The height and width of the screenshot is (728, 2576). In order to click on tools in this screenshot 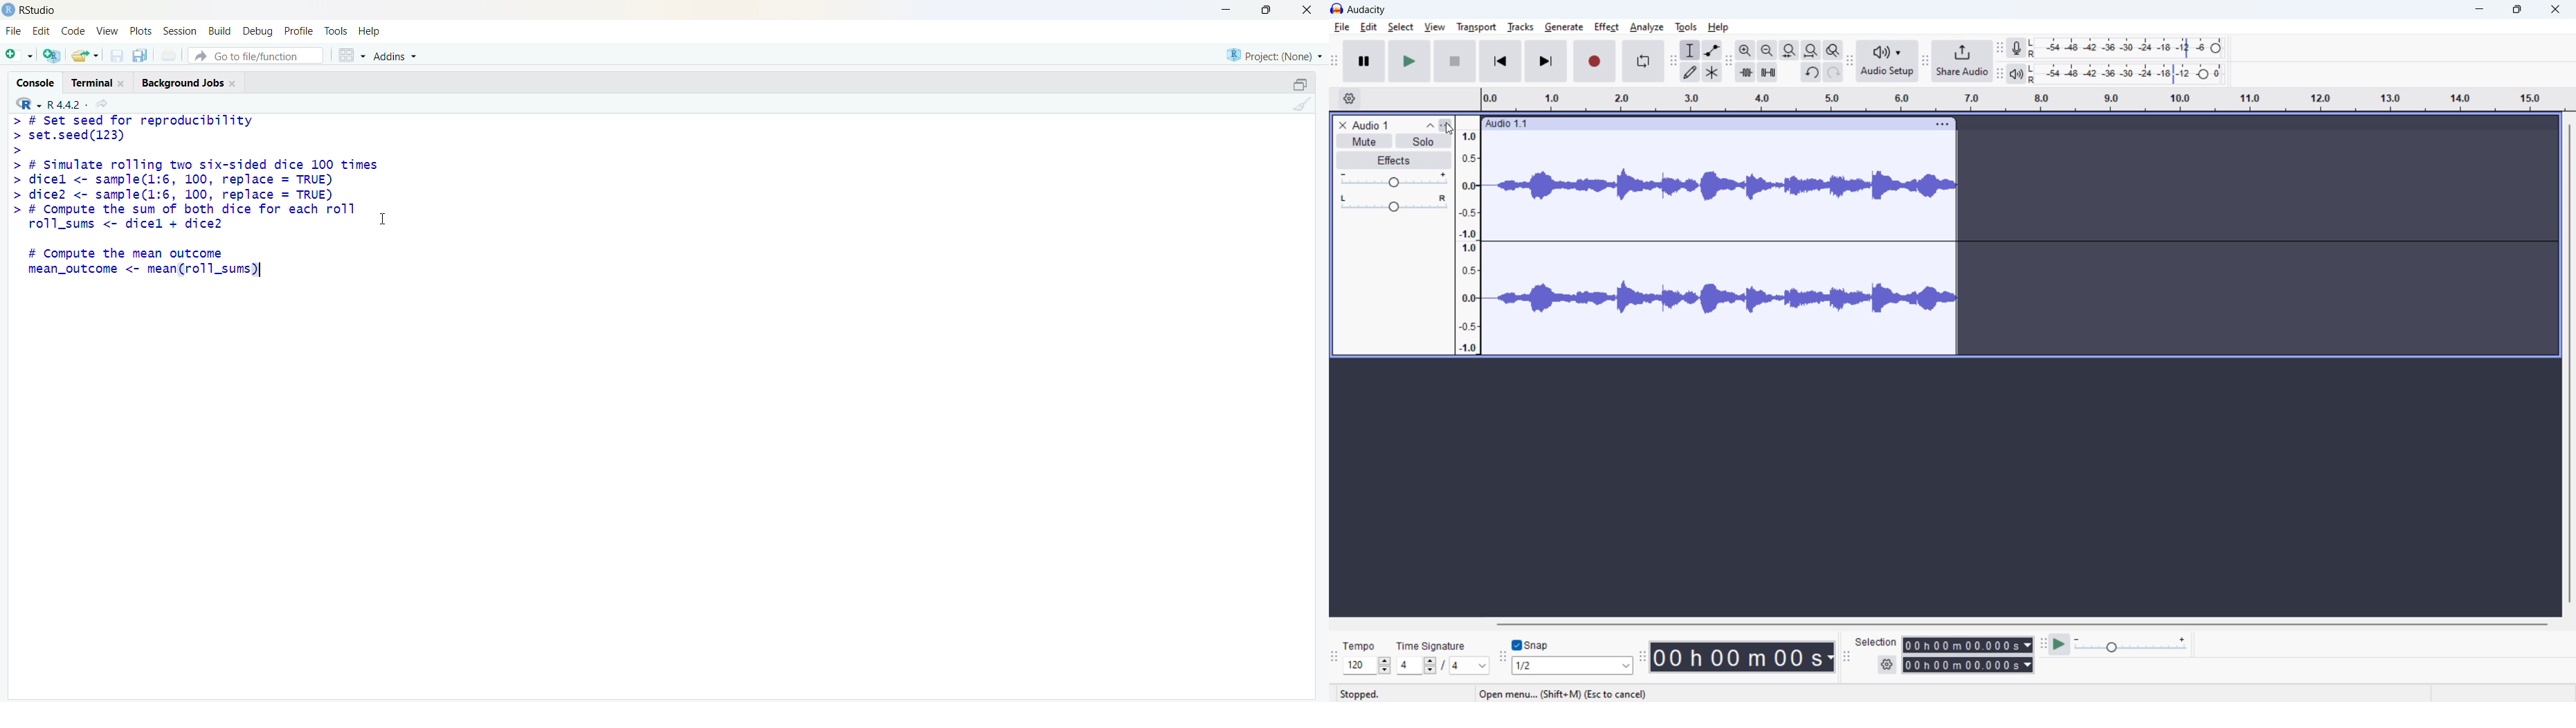, I will do `click(336, 32)`.